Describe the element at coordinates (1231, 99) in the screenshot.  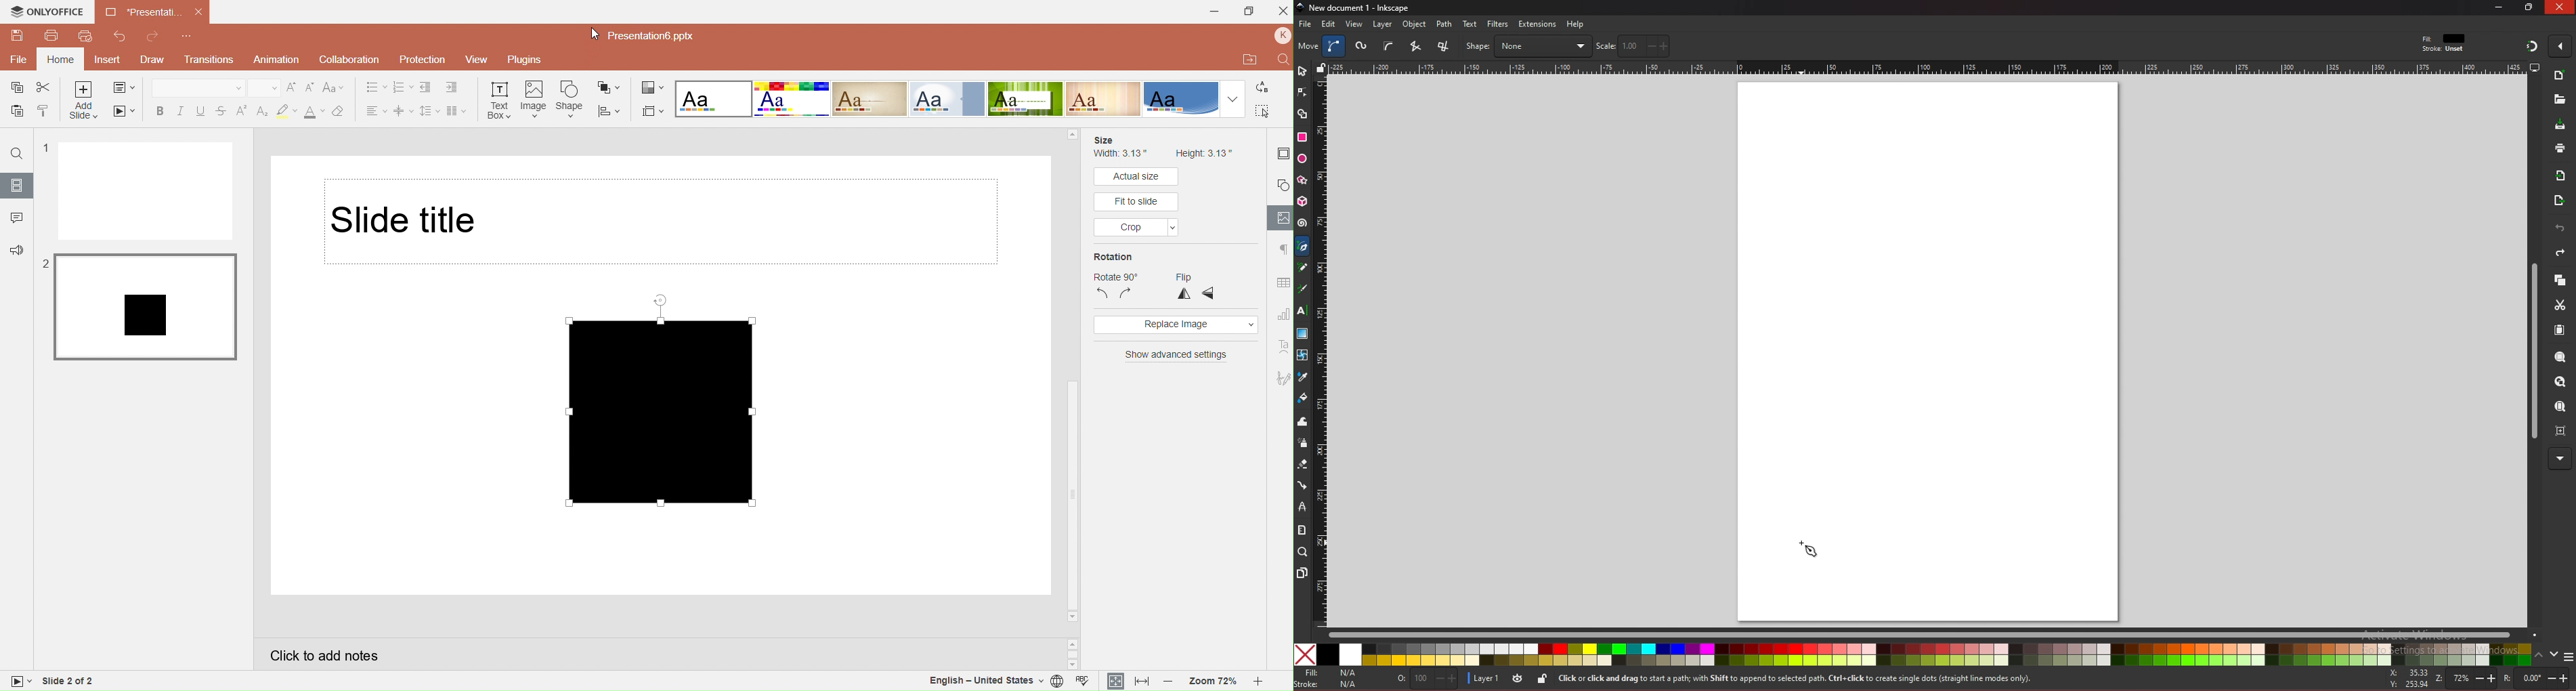
I see `Dropdown` at that location.